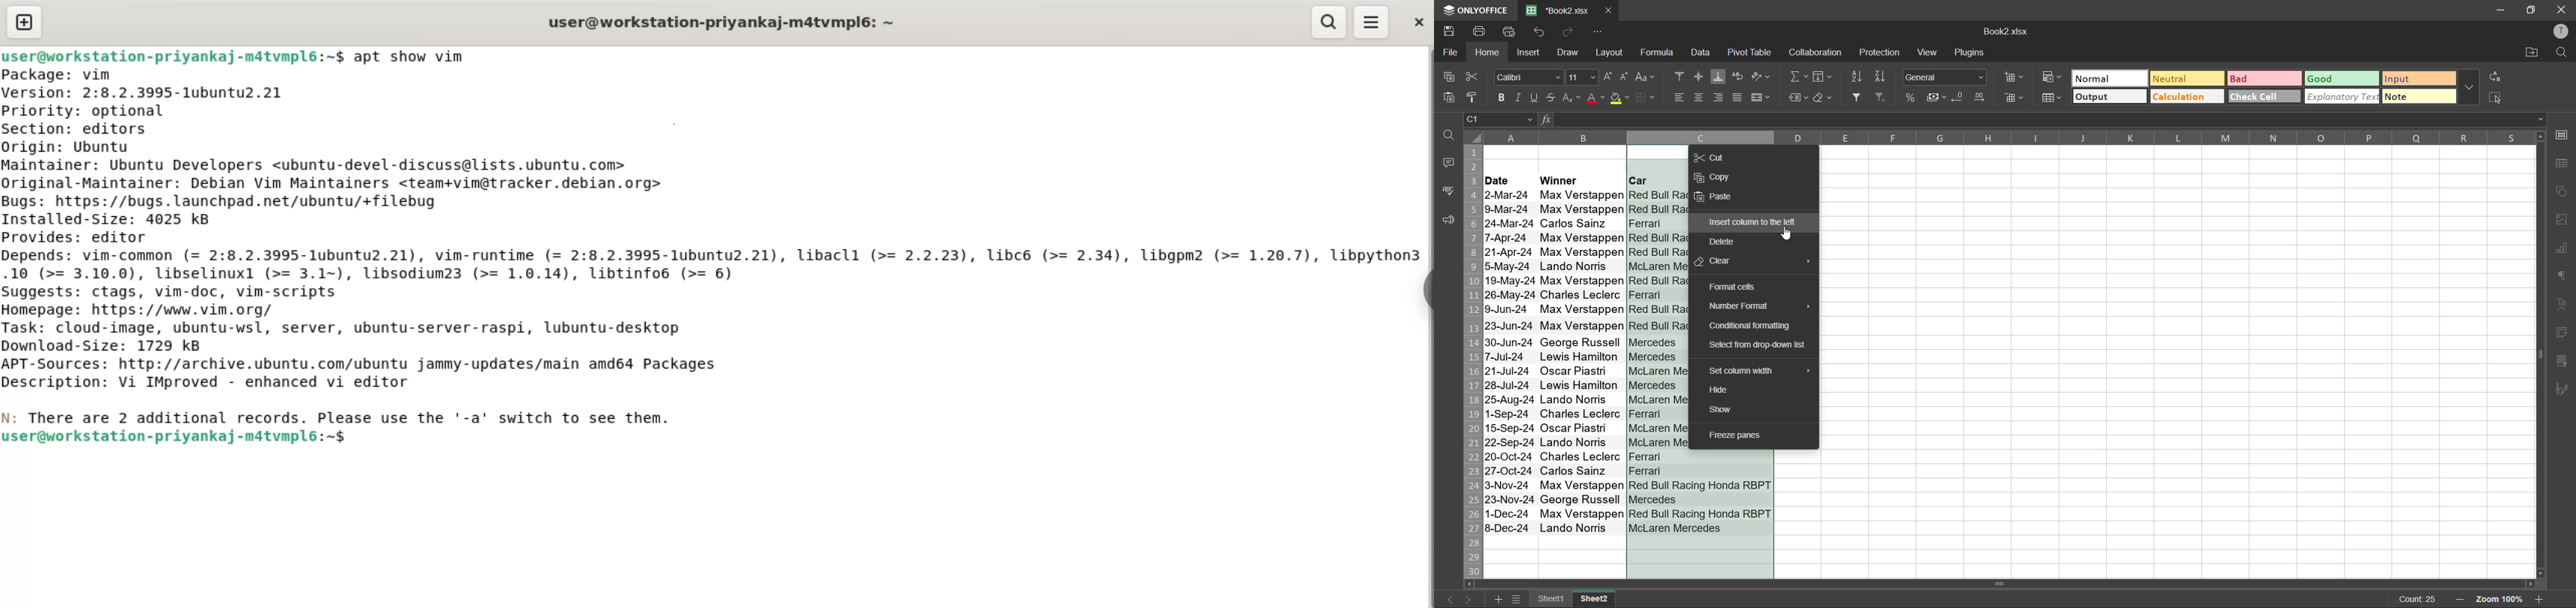 This screenshot has height=616, width=2576. I want to click on close tab, so click(1608, 11).